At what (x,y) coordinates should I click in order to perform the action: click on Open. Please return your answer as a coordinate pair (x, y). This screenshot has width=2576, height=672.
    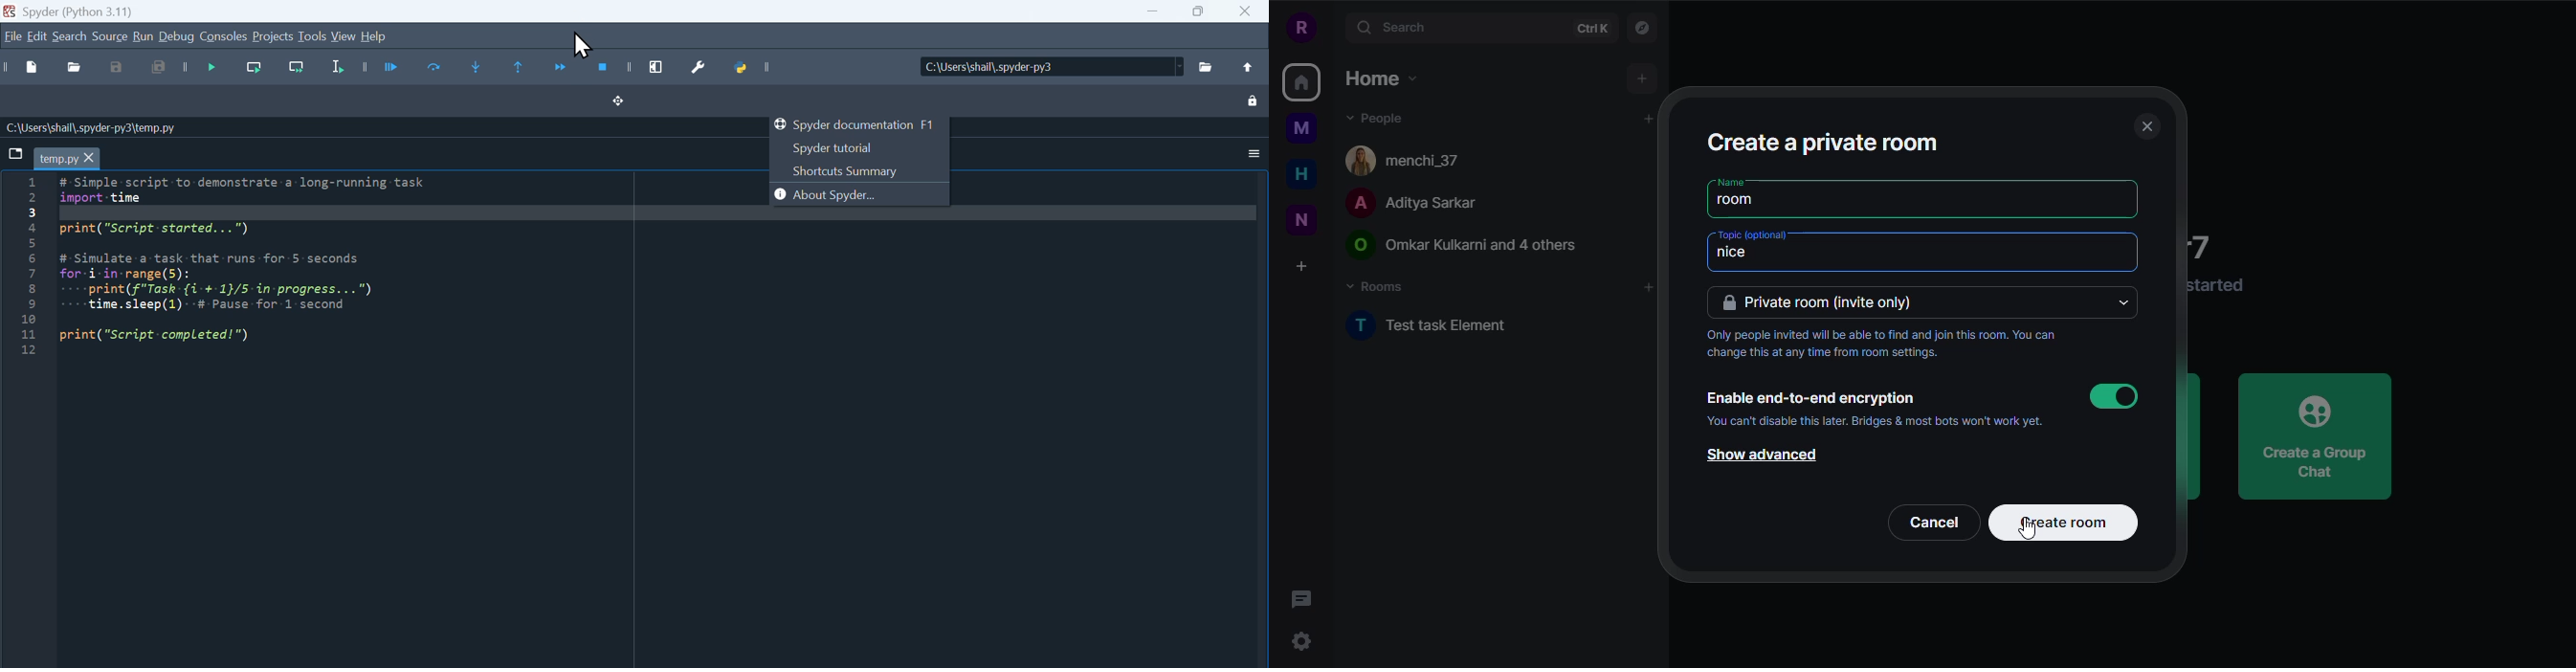
    Looking at the image, I should click on (73, 70).